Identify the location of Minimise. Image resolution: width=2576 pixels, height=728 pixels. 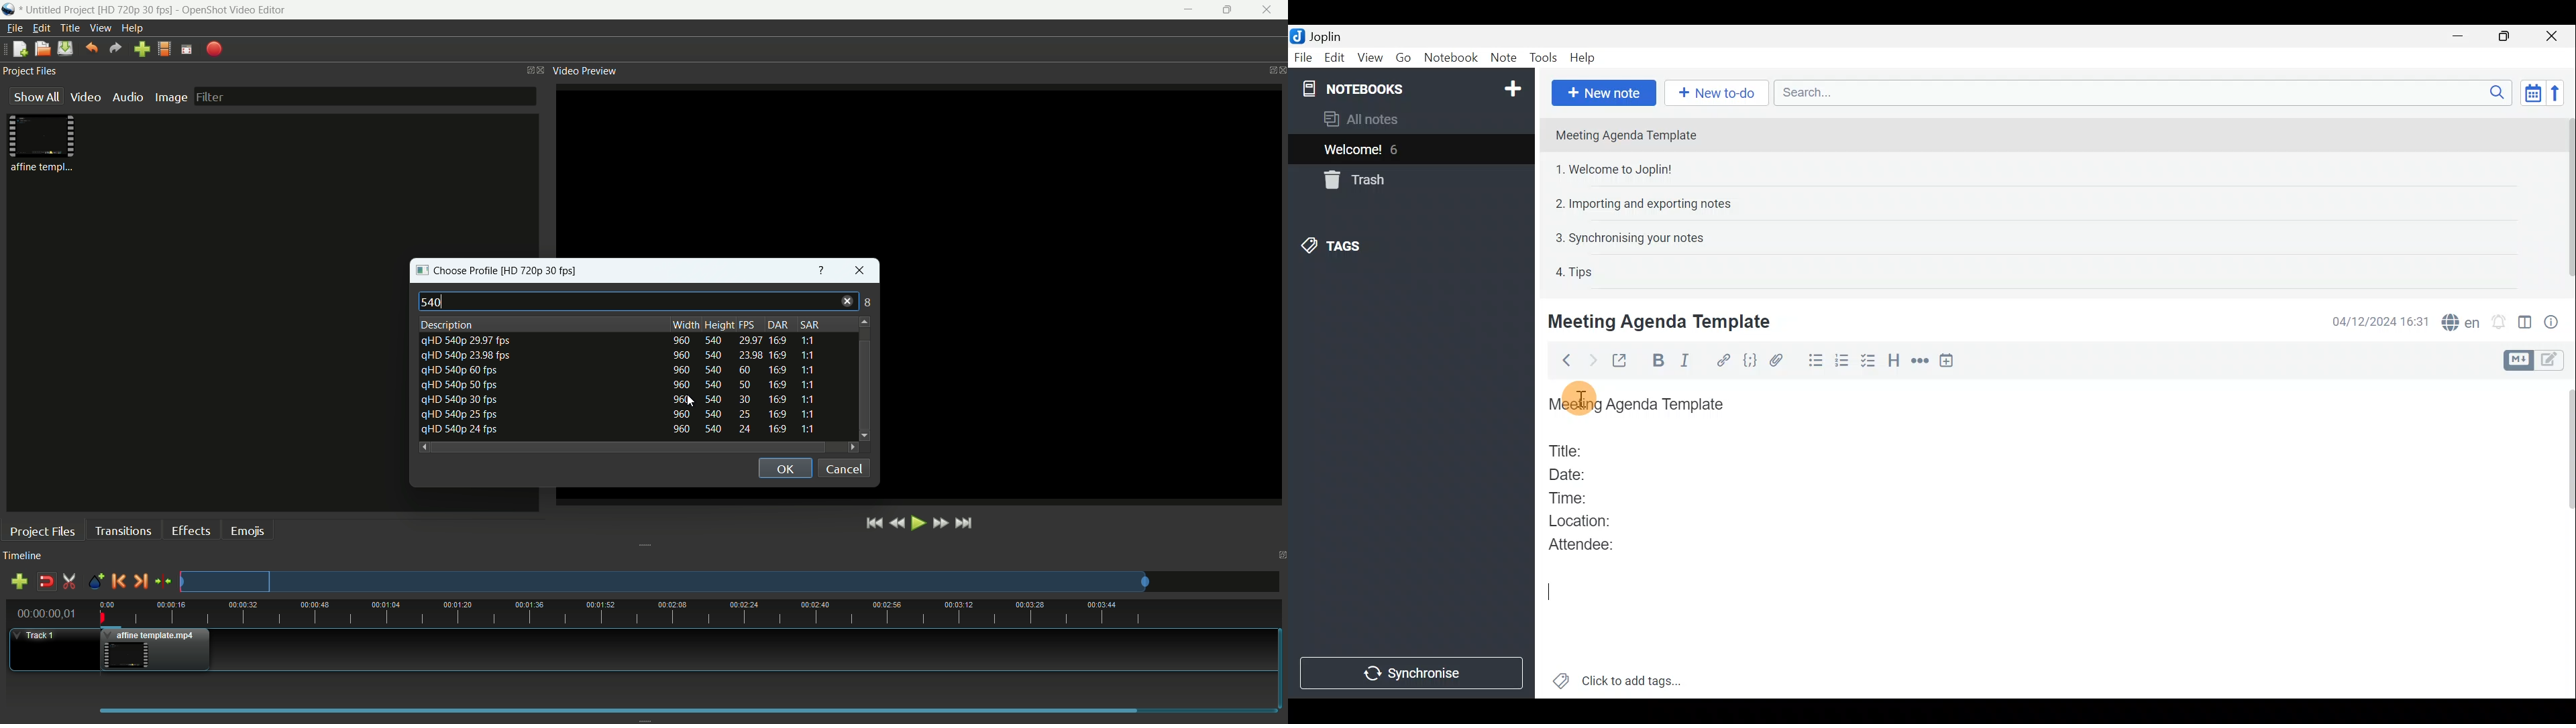
(2460, 36).